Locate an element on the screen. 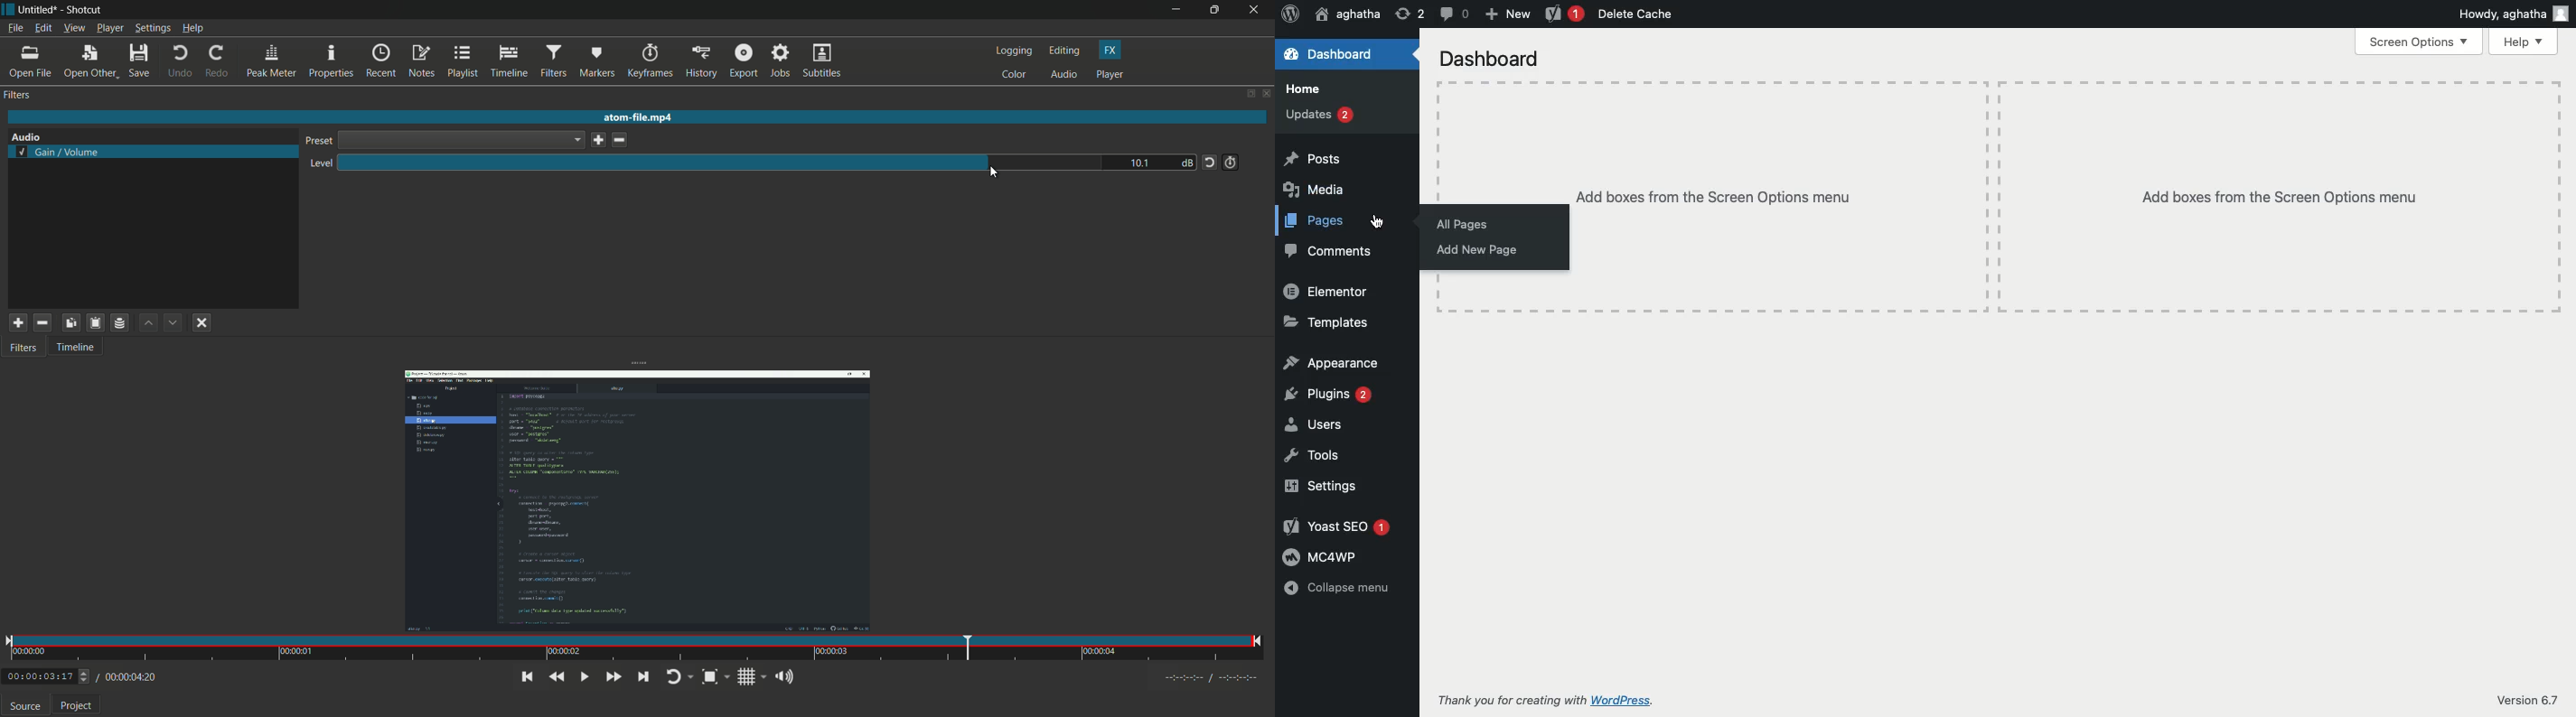 This screenshot has width=2576, height=728. Users is located at coordinates (1334, 424).